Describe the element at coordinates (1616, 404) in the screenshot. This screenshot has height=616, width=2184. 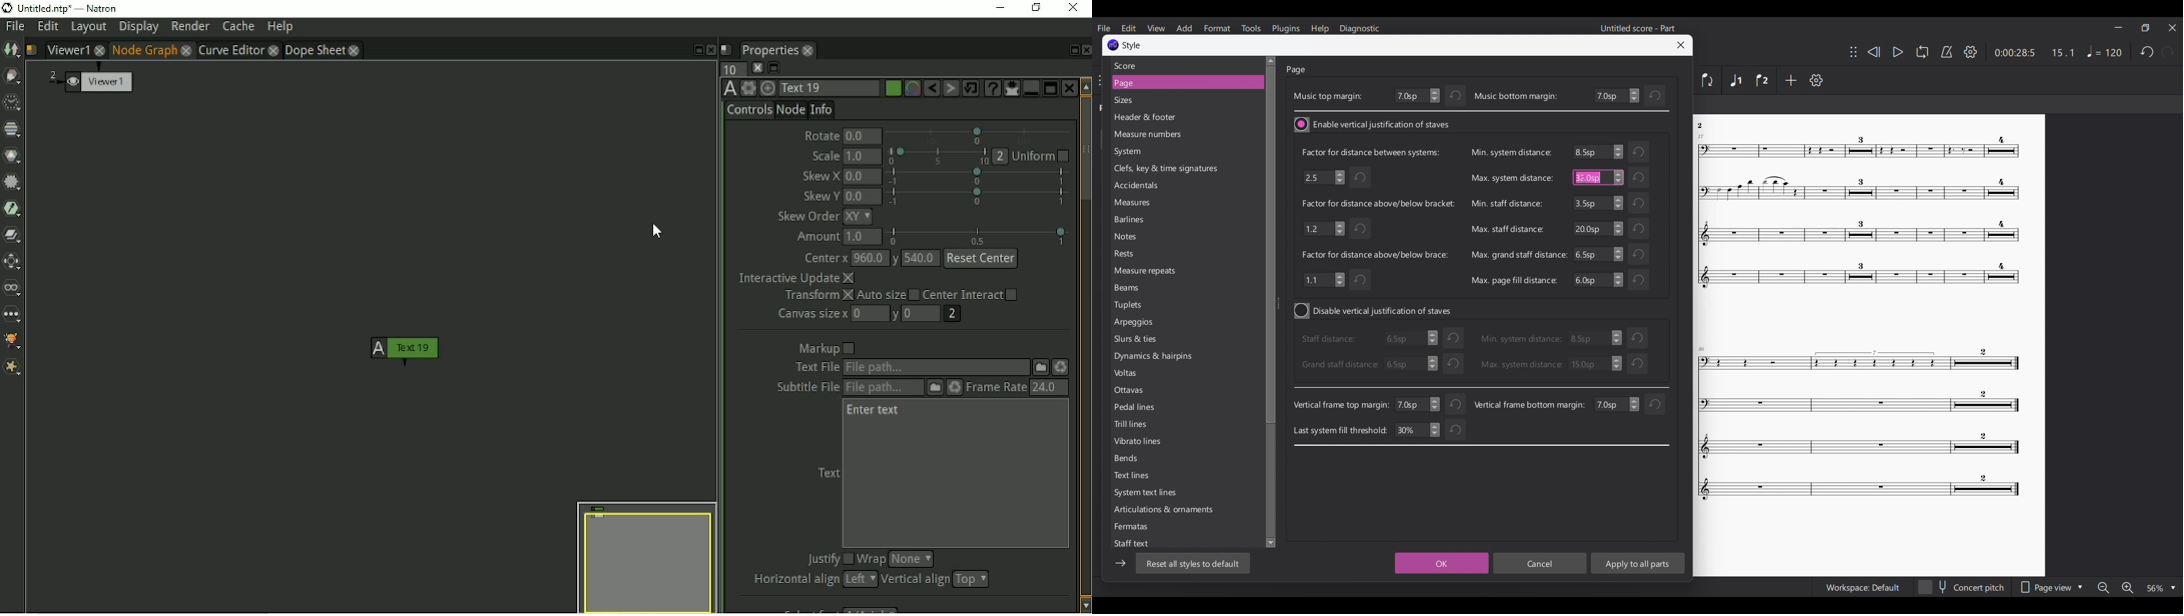
I see `change value` at that location.